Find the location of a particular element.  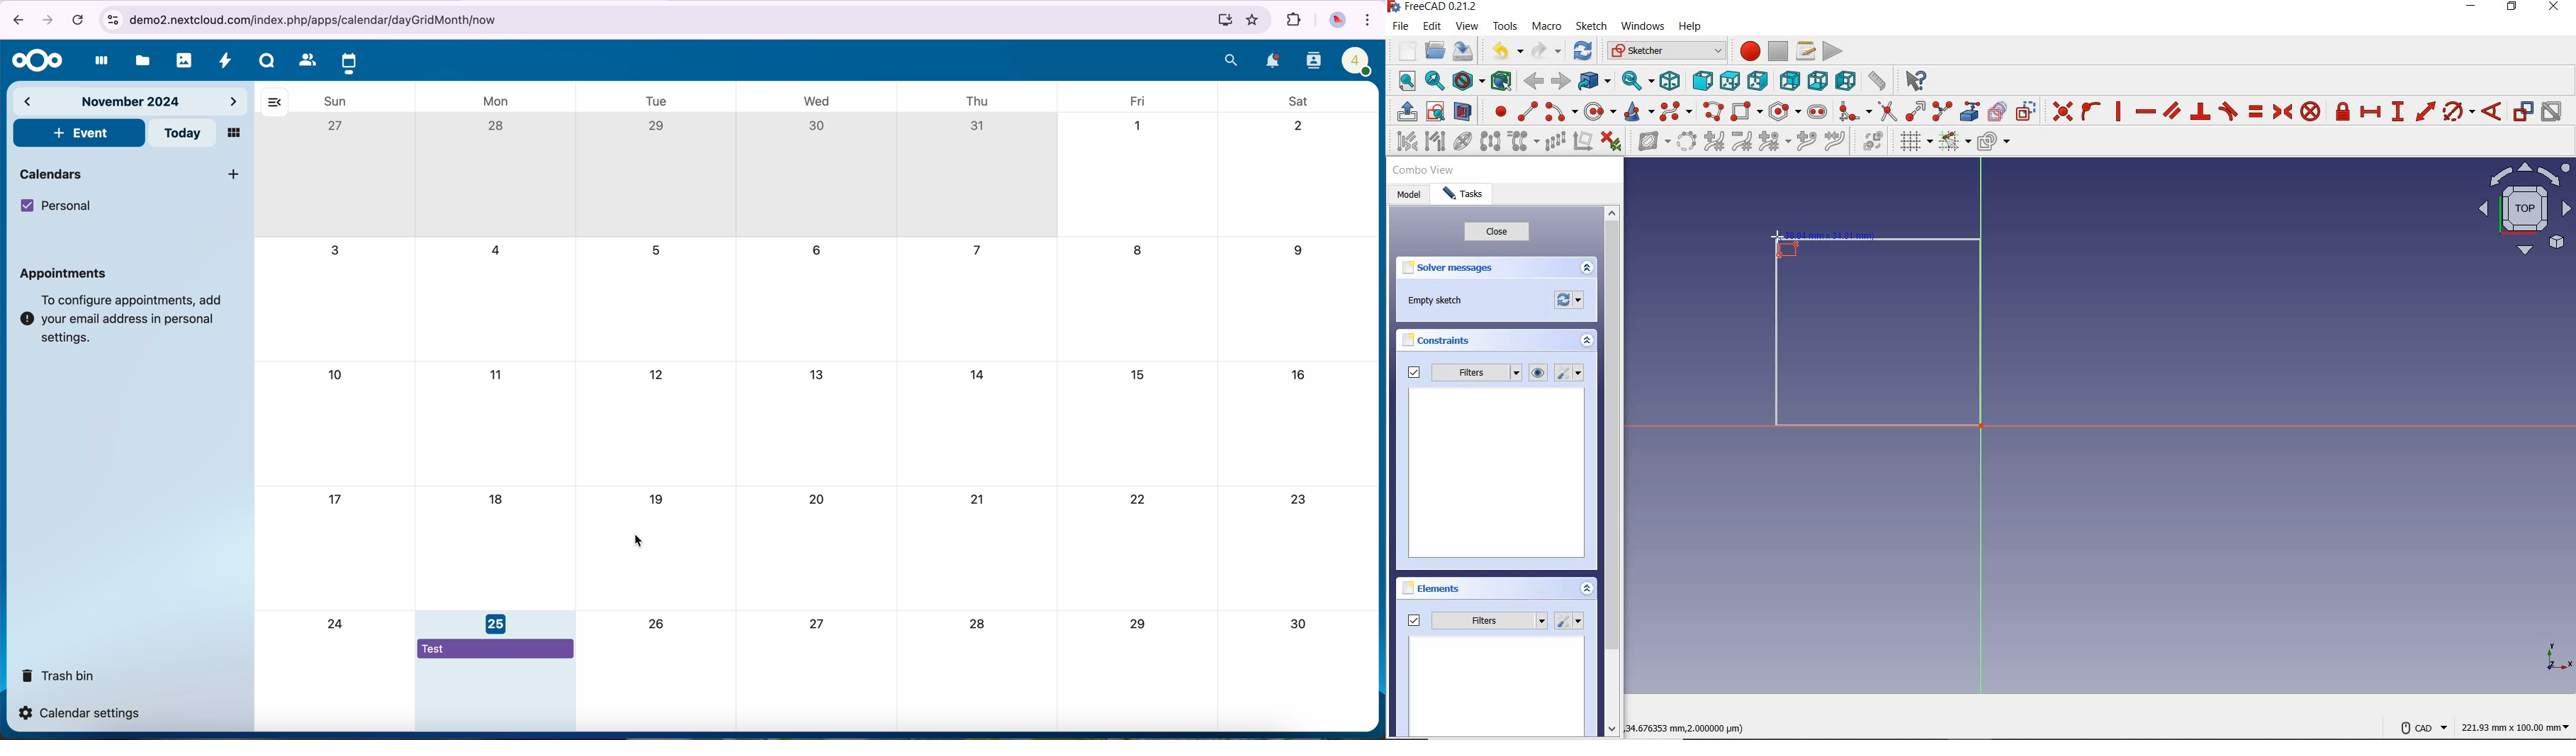

profile is located at coordinates (1357, 61).